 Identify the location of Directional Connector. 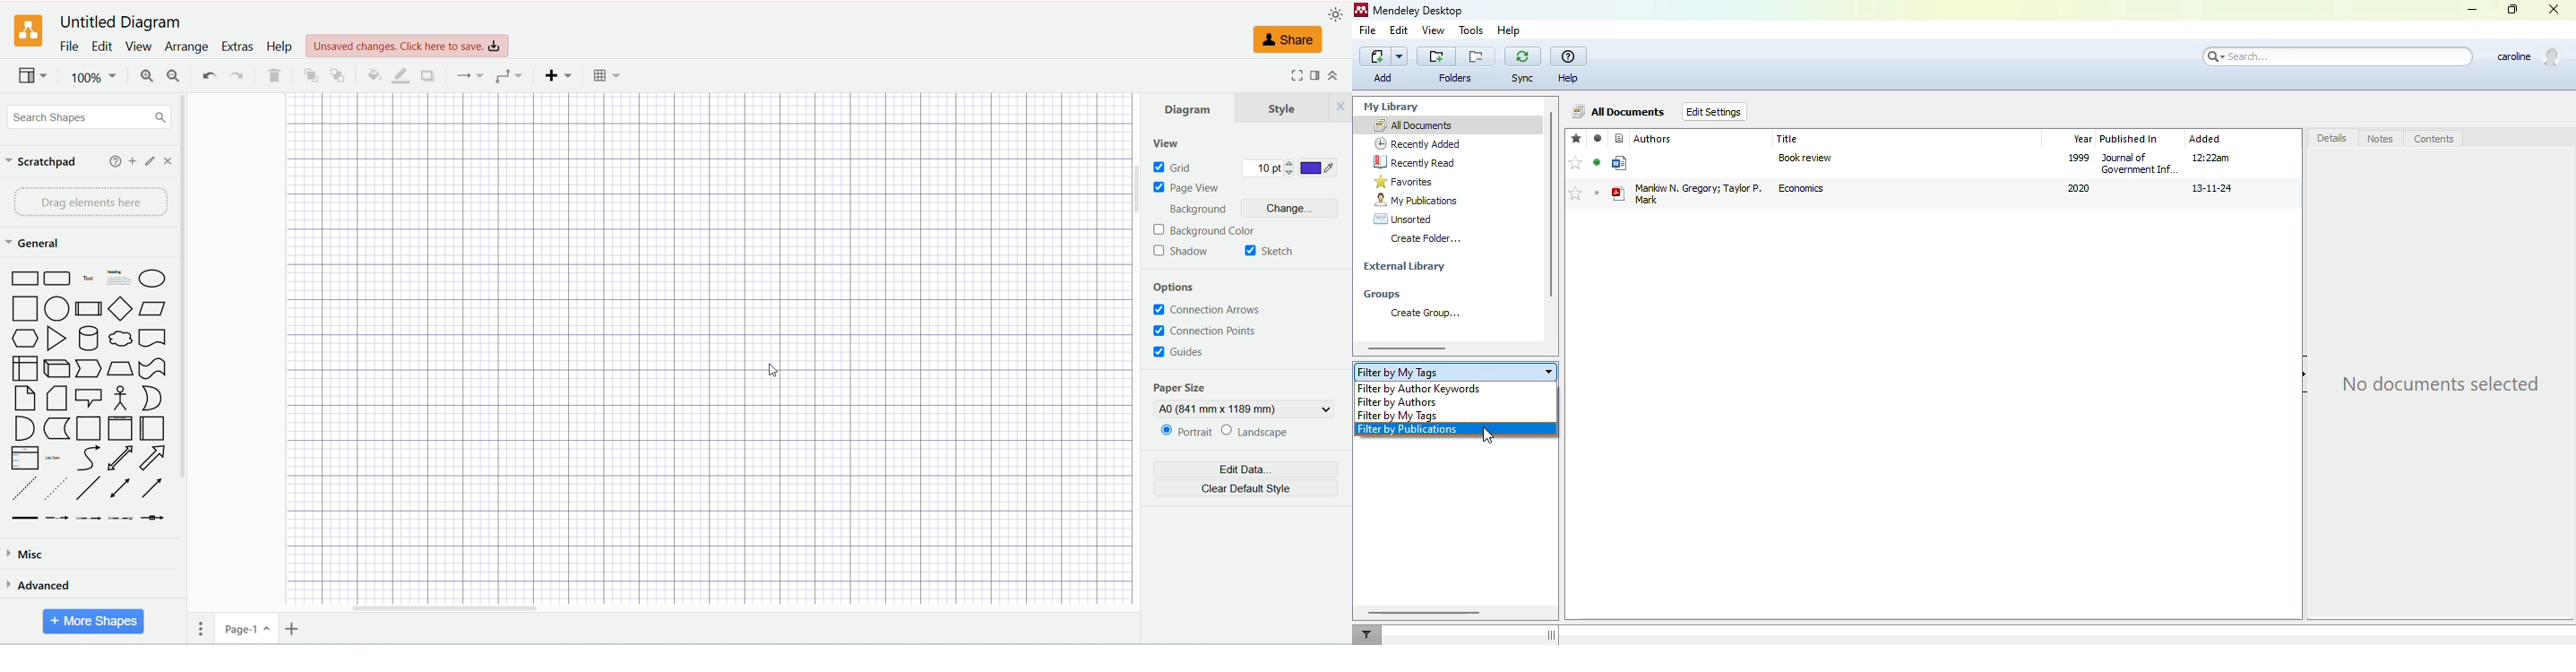
(153, 489).